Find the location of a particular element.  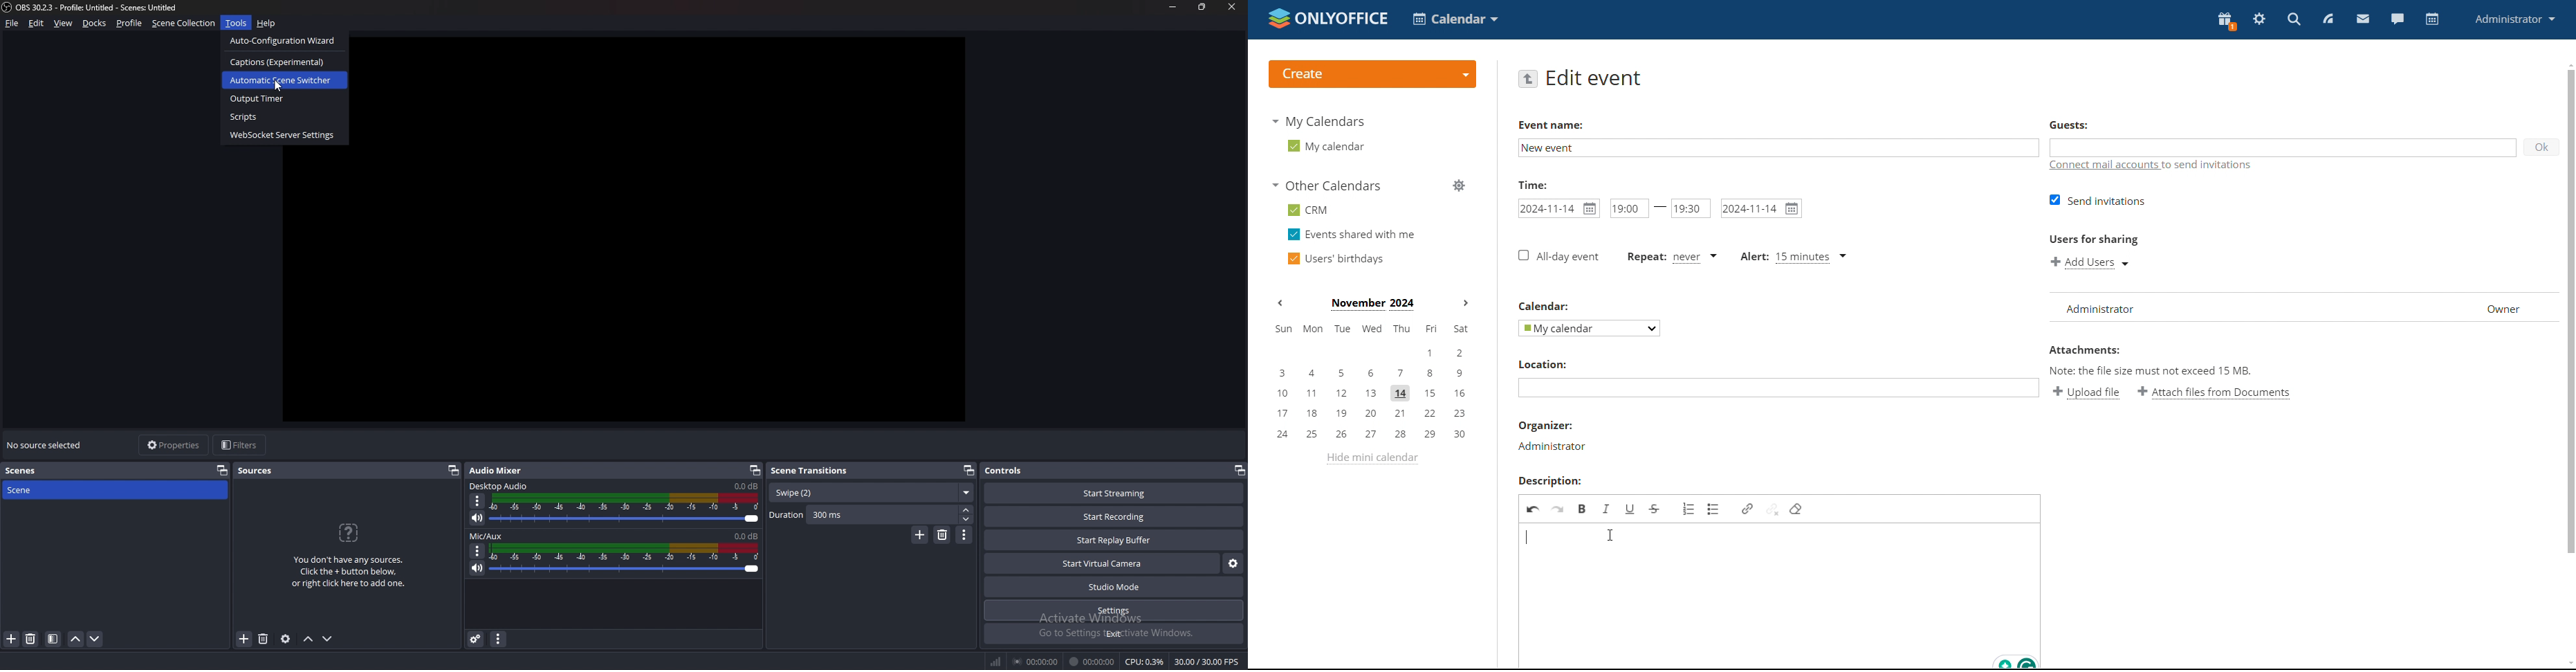

add scene is located at coordinates (12, 638).